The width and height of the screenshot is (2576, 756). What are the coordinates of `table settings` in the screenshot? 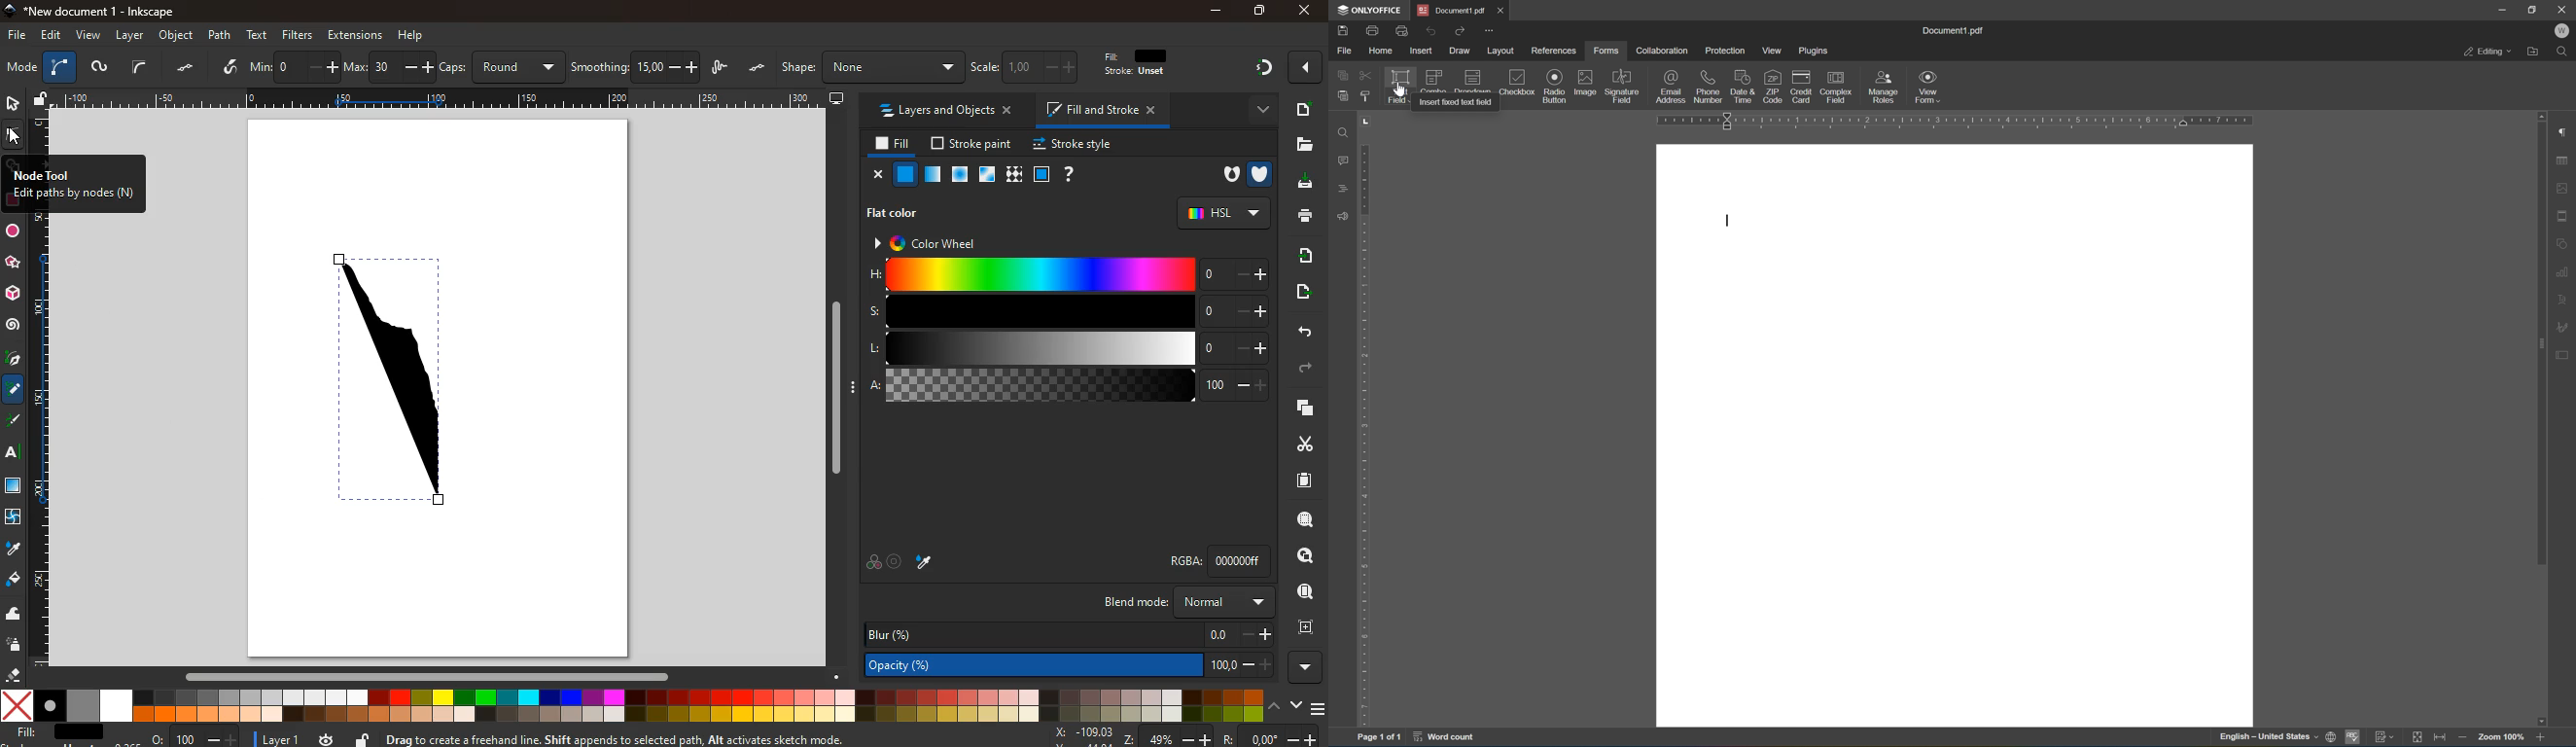 It's located at (2562, 162).